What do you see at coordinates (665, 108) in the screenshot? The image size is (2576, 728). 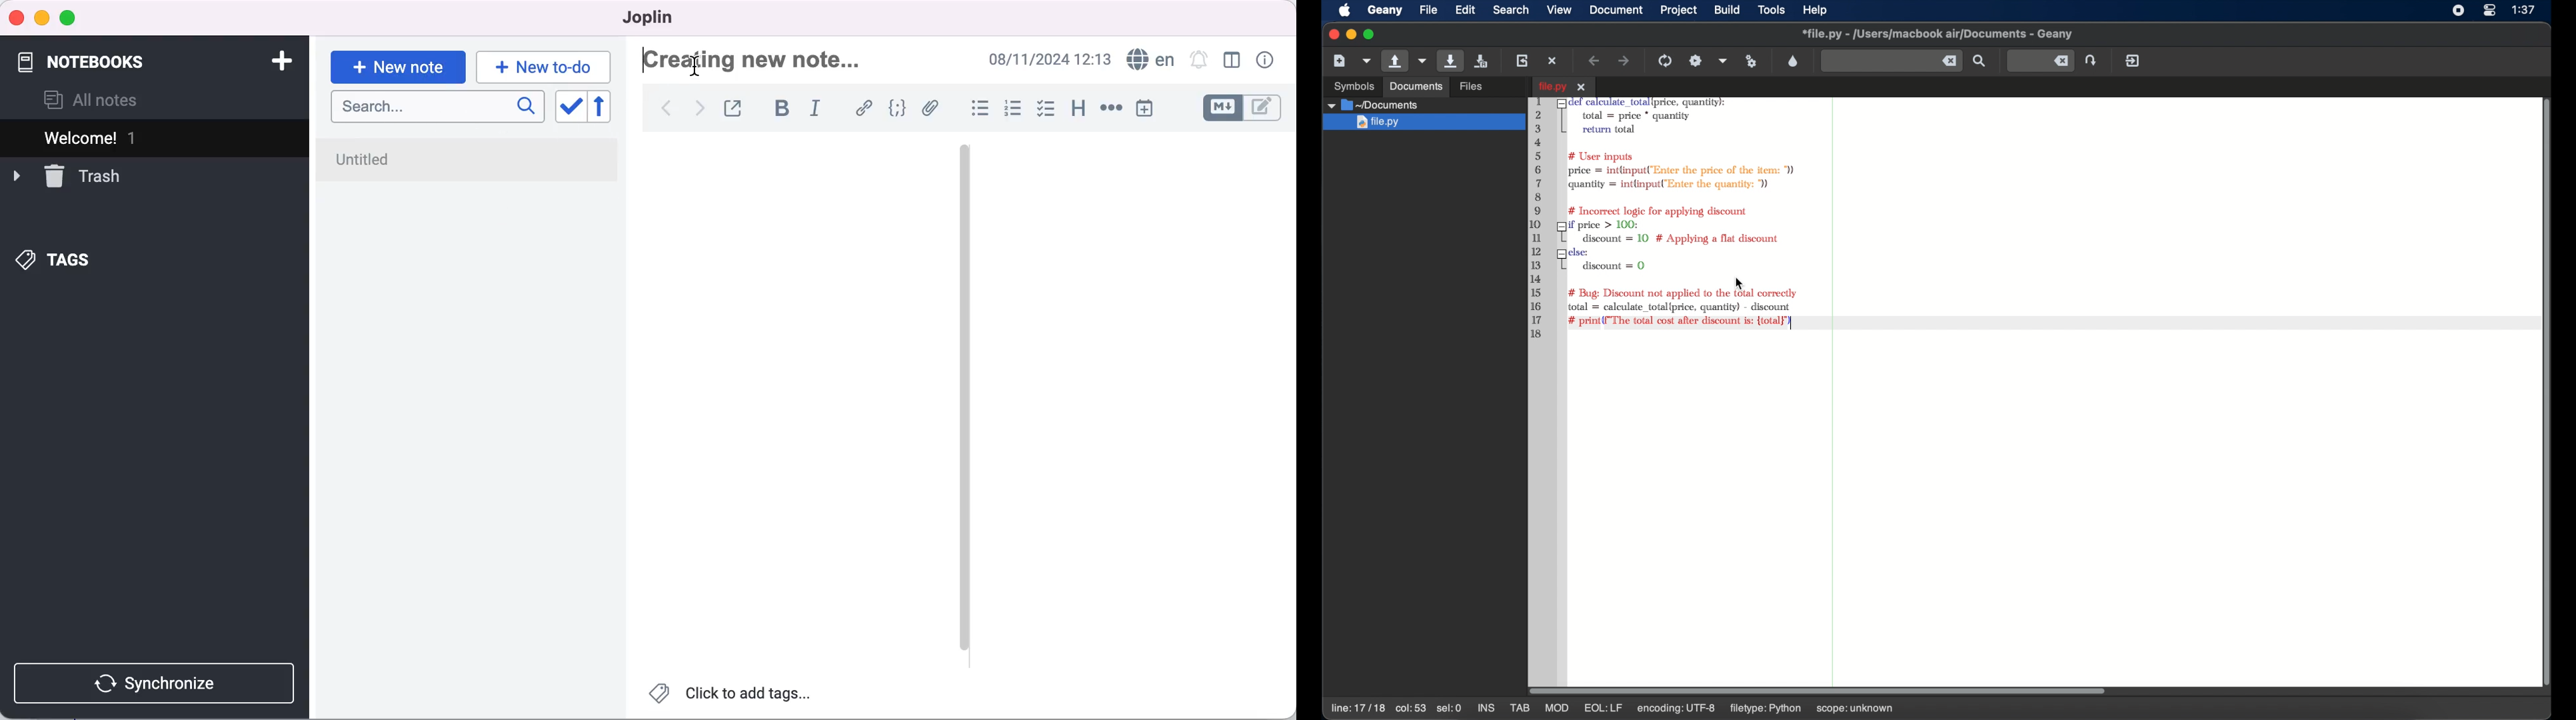 I see `back` at bounding box center [665, 108].